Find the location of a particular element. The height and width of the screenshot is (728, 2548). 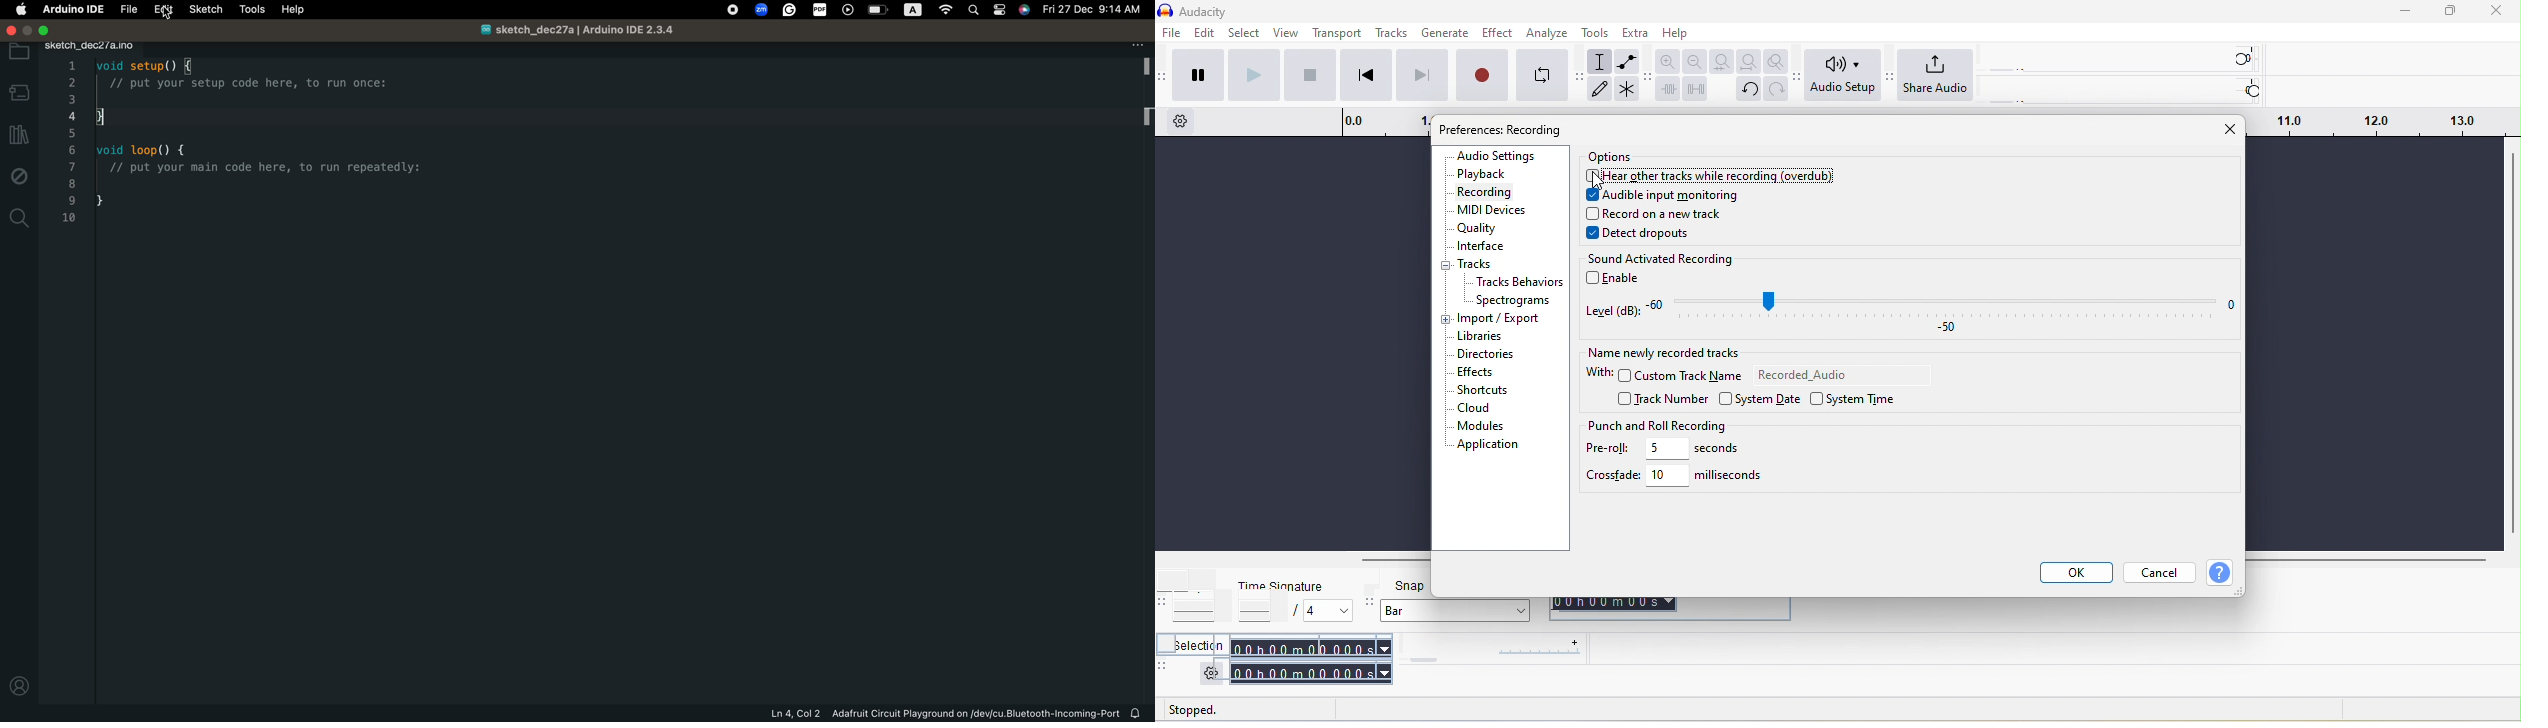

file is located at coordinates (1173, 34).